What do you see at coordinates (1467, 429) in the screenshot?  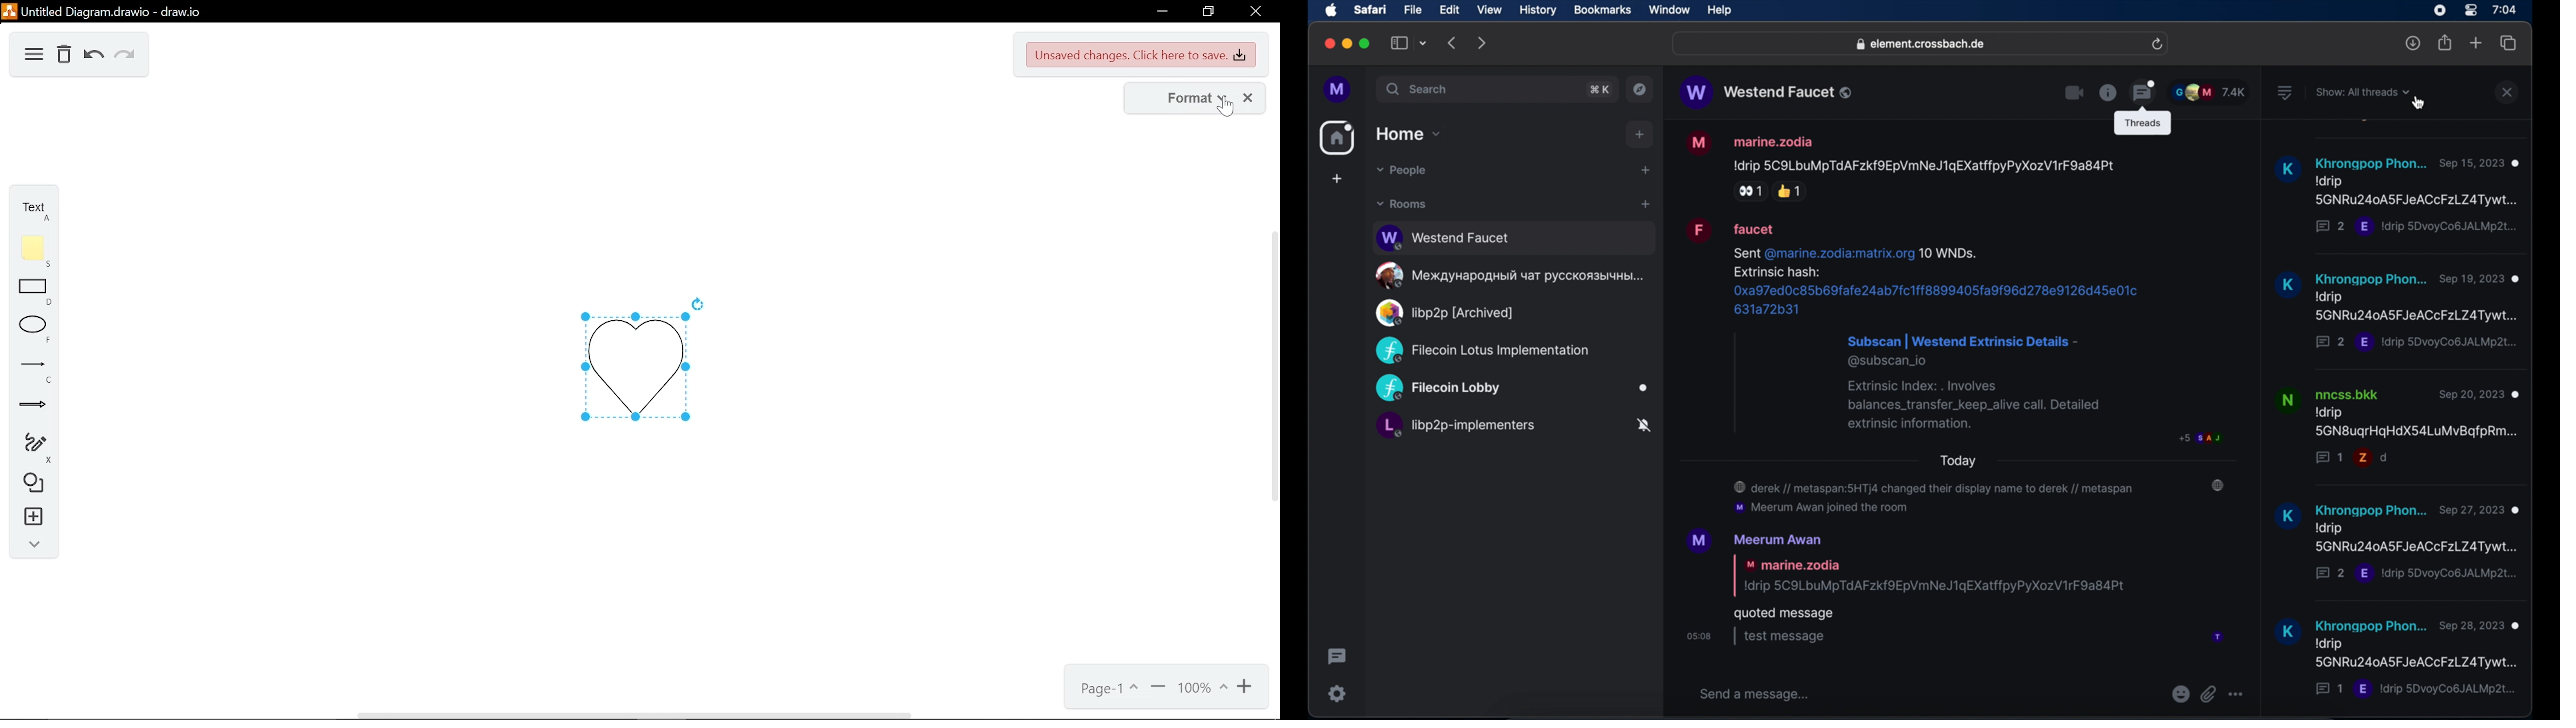 I see `L, libp2p-implementers` at bounding box center [1467, 429].